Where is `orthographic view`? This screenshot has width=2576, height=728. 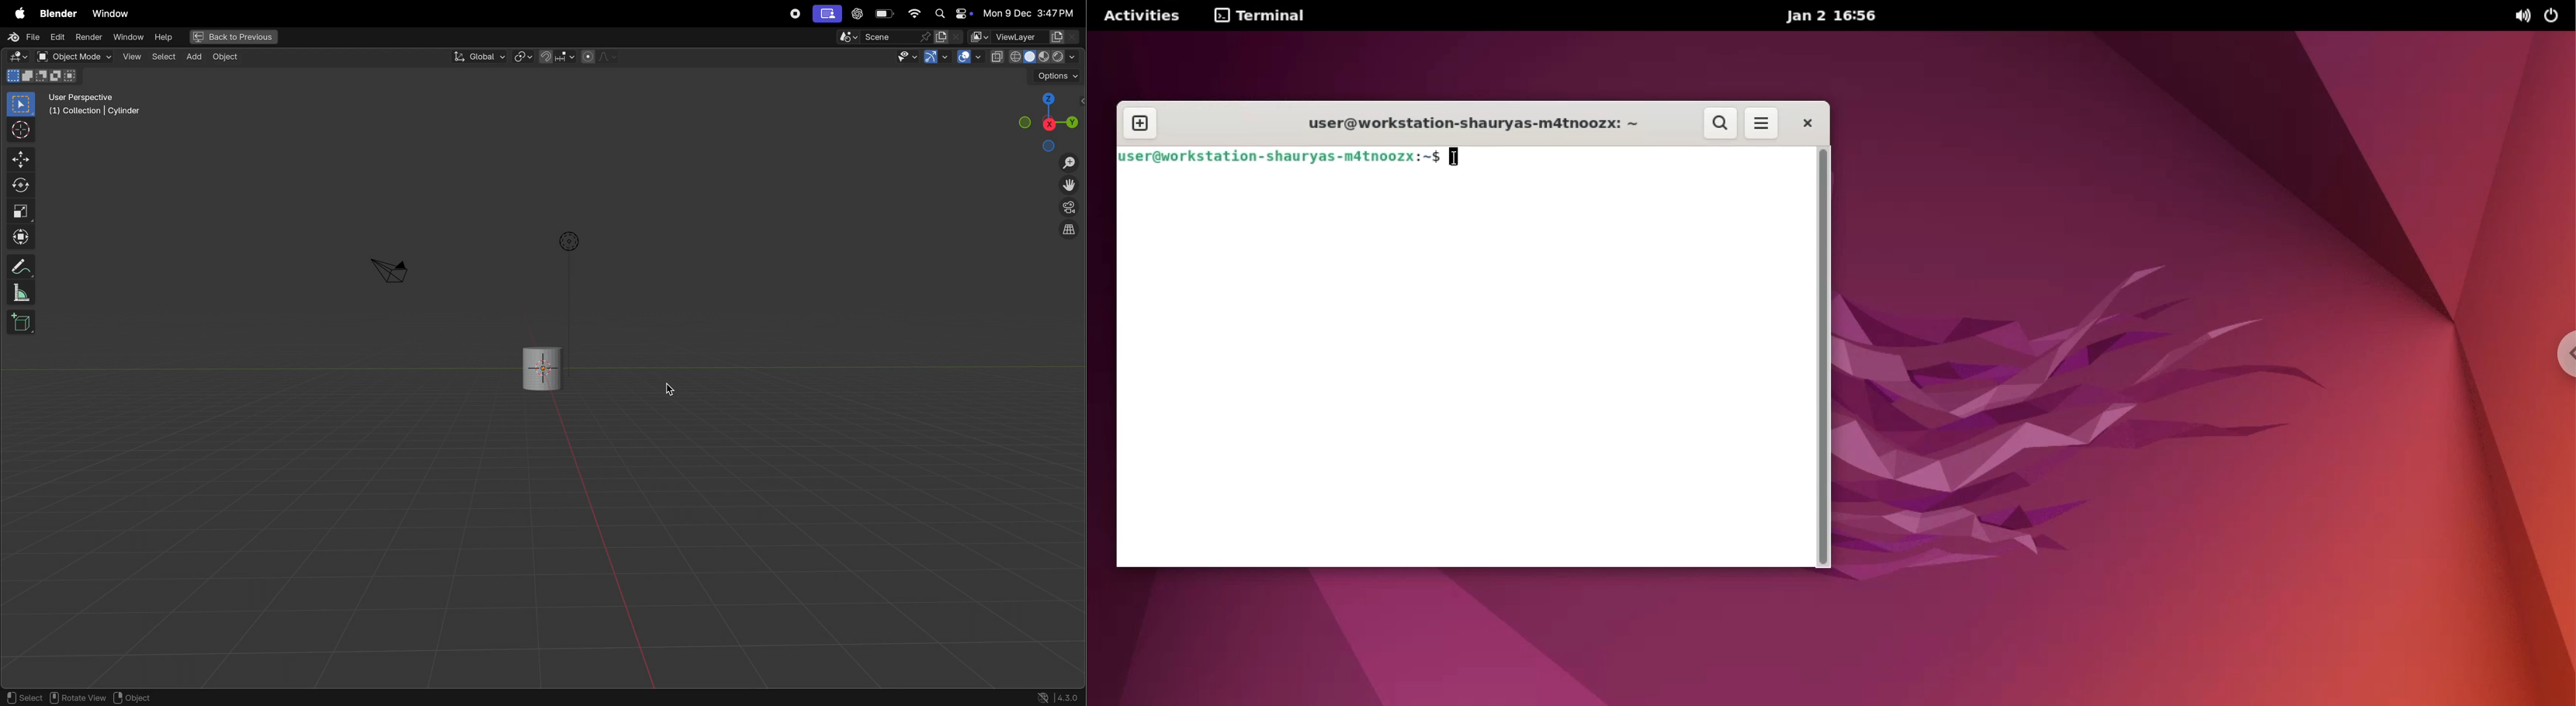
orthographic view is located at coordinates (1071, 232).